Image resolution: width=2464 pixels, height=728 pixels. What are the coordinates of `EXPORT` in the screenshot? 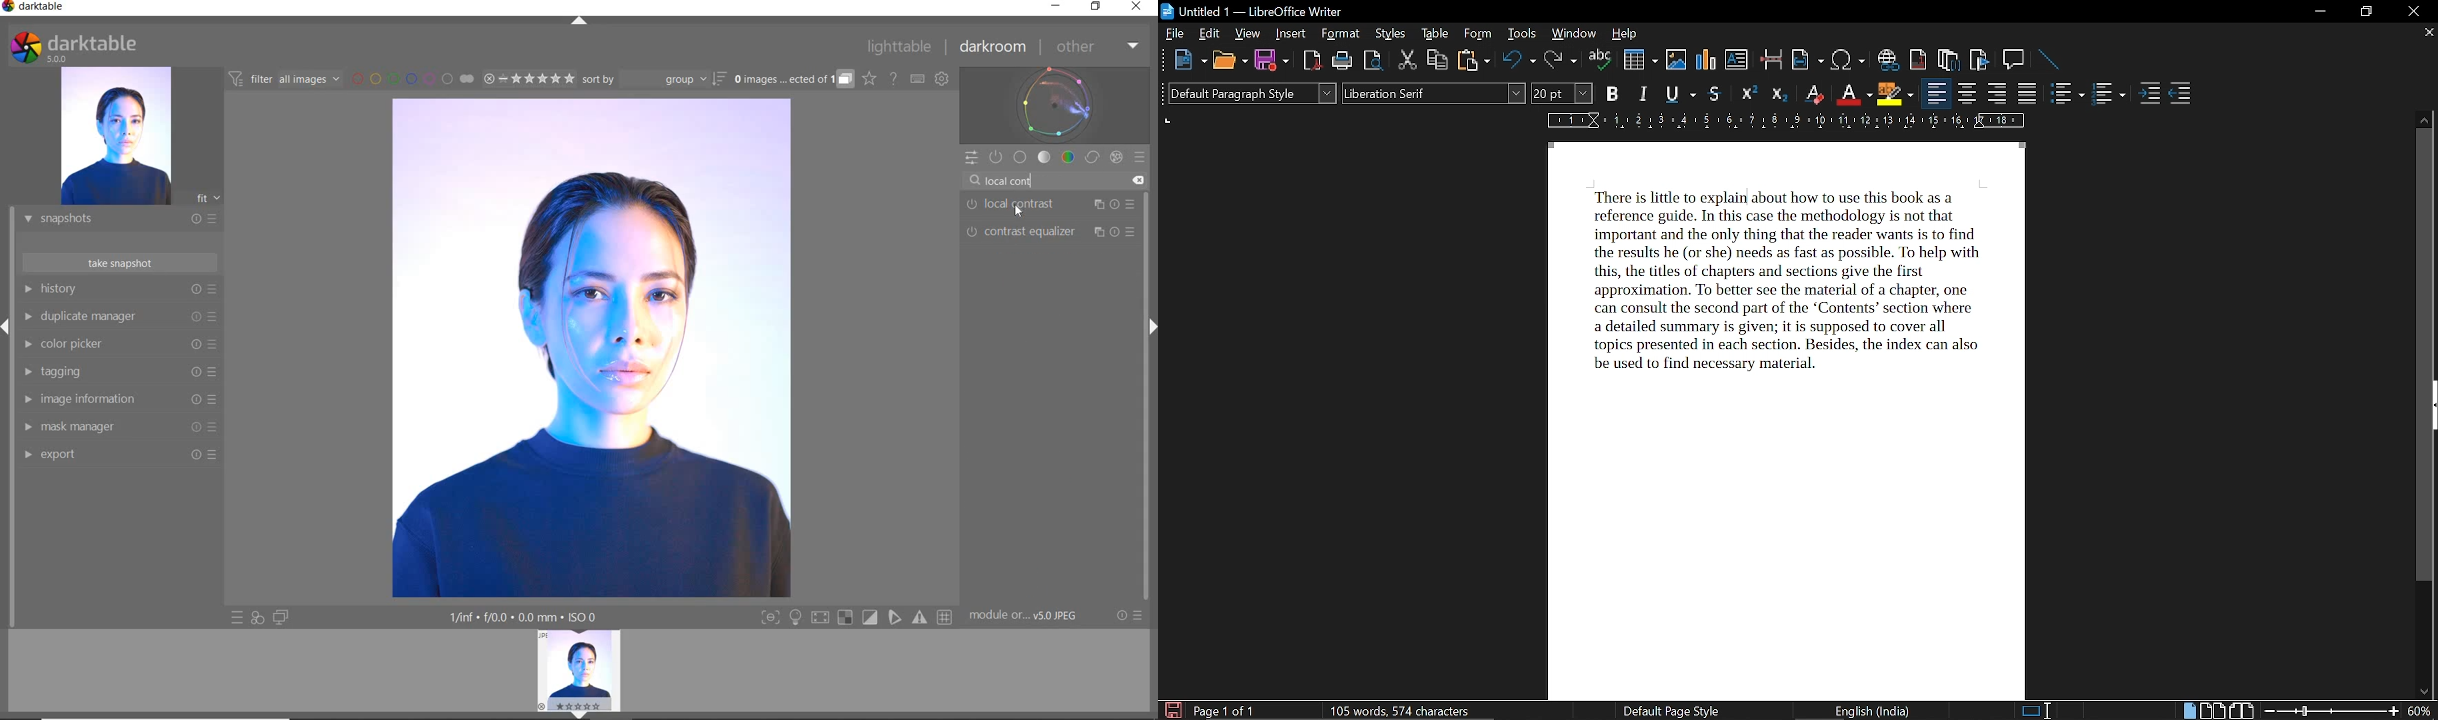 It's located at (115, 454).